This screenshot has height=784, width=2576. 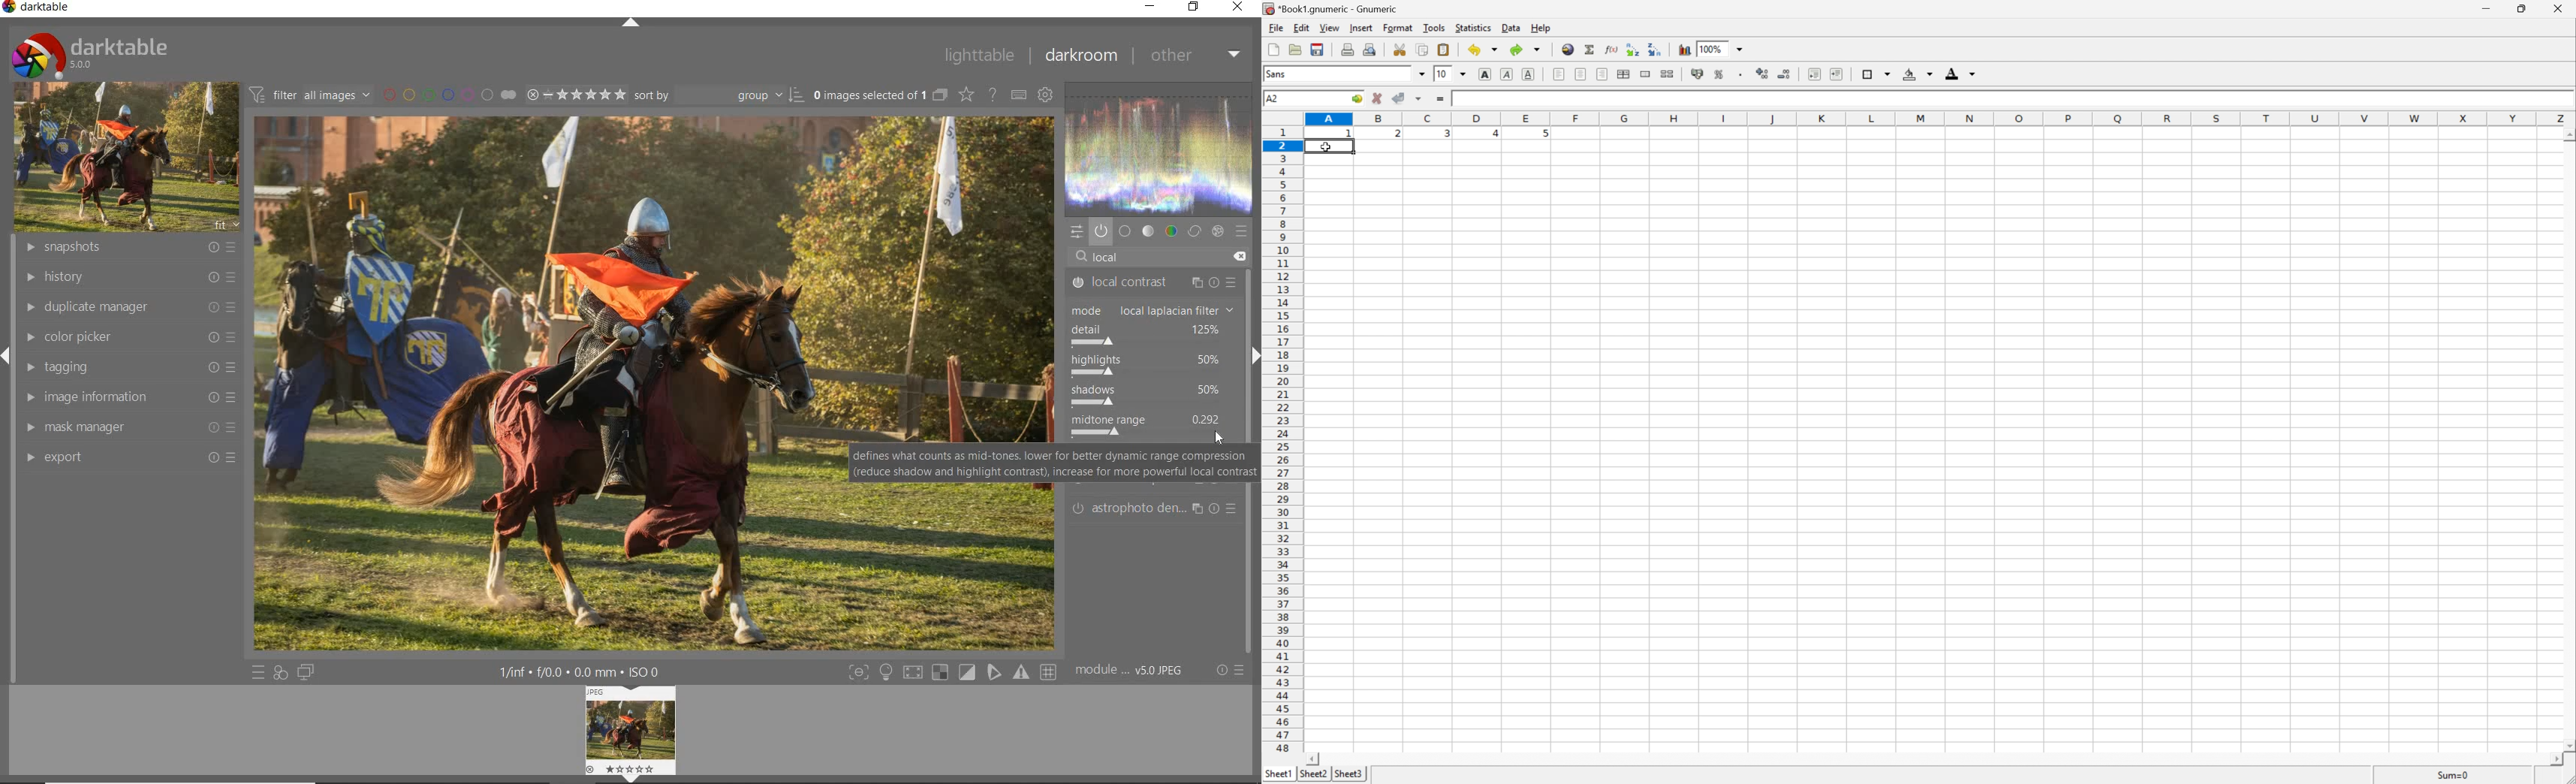 I want to click on sheet3, so click(x=1349, y=776).